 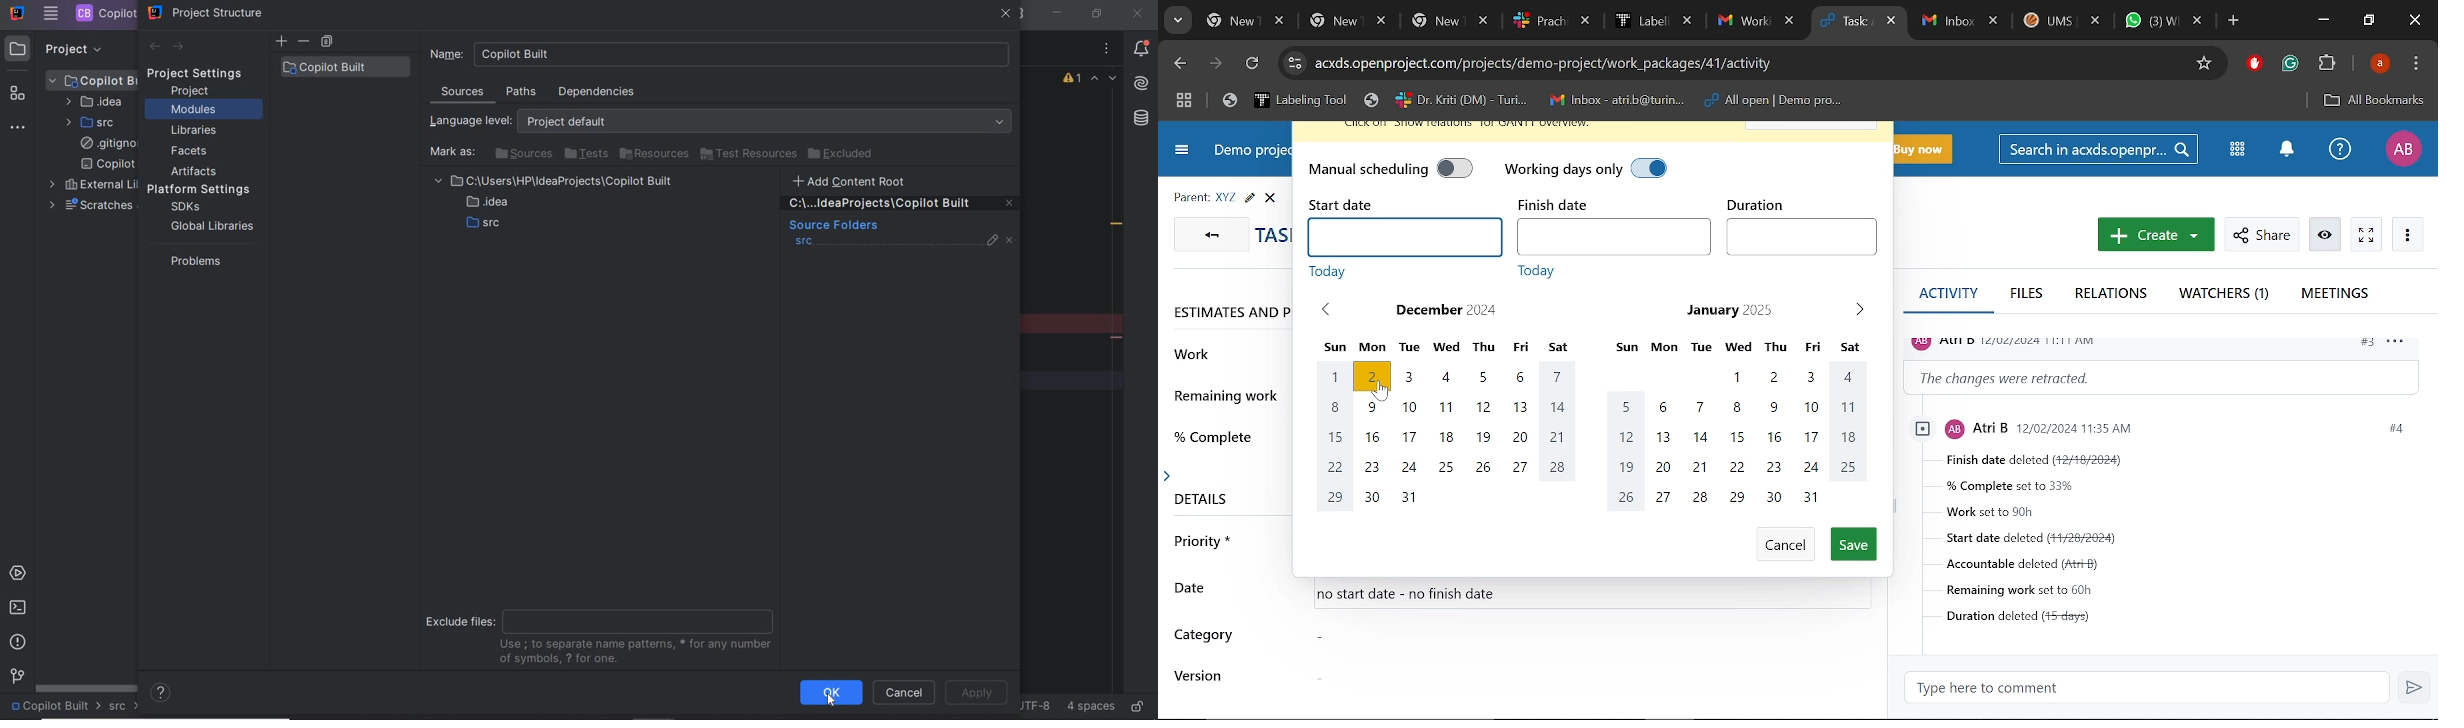 What do you see at coordinates (1191, 198) in the screenshot?
I see `parent` at bounding box center [1191, 198].